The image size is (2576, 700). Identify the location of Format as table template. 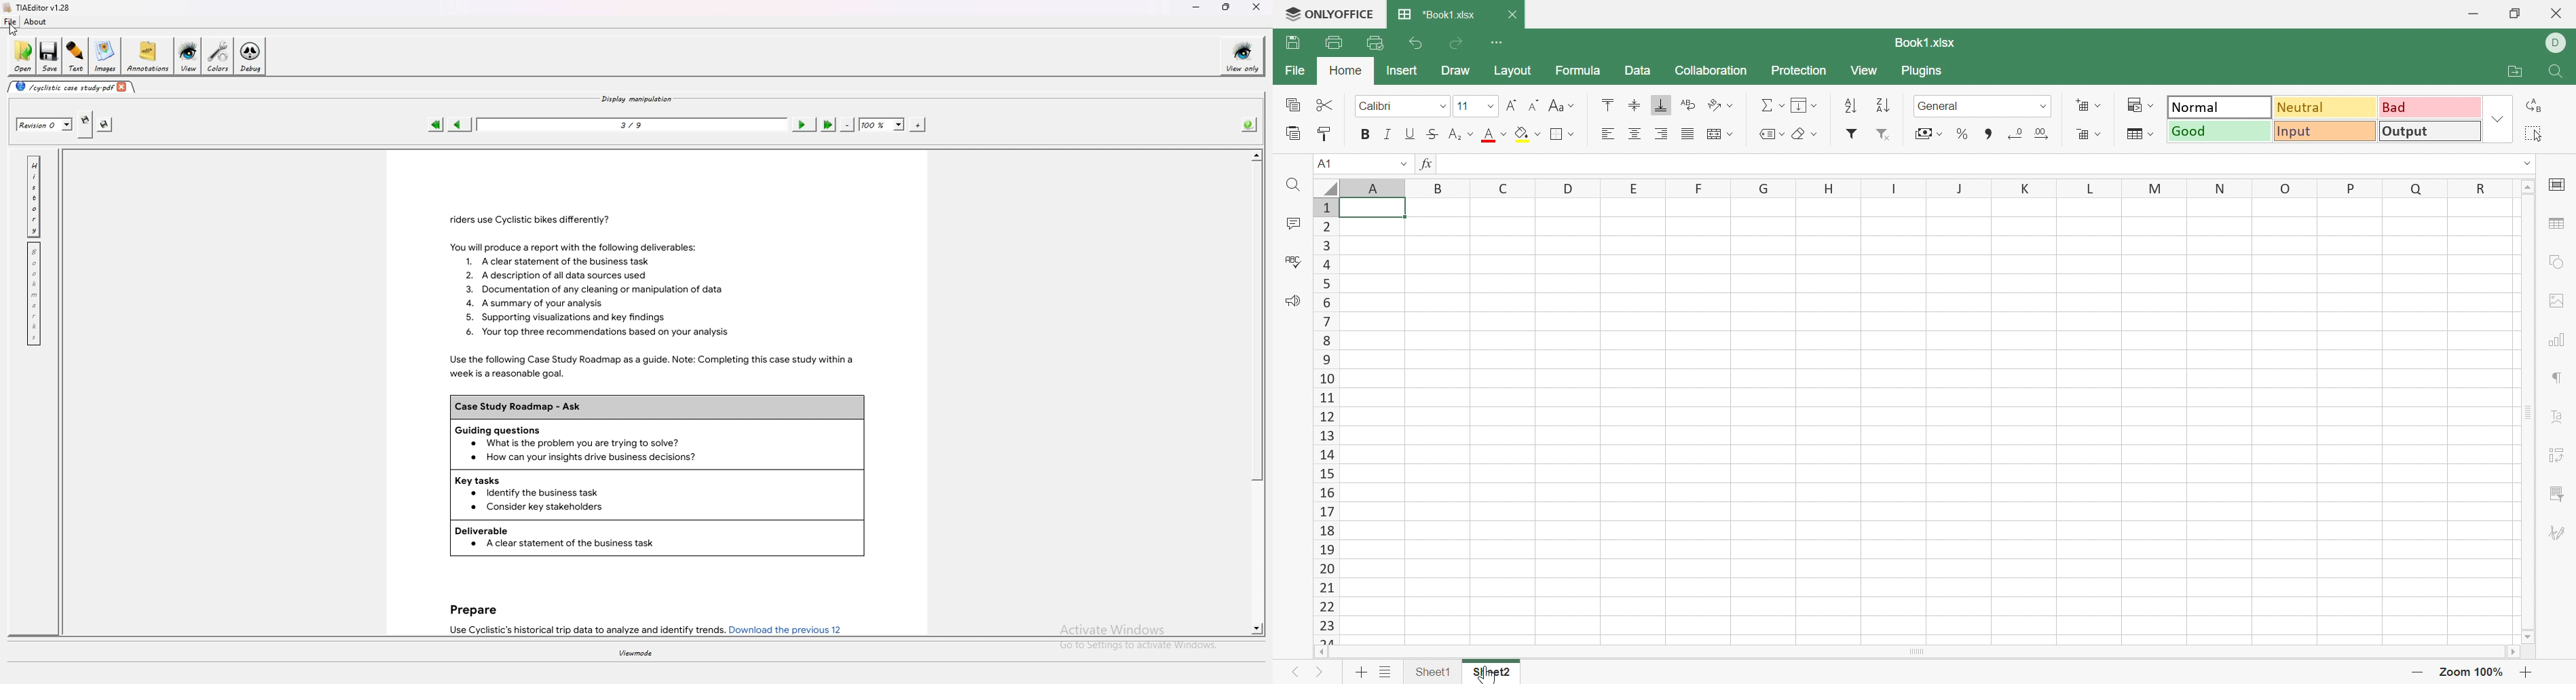
(2137, 136).